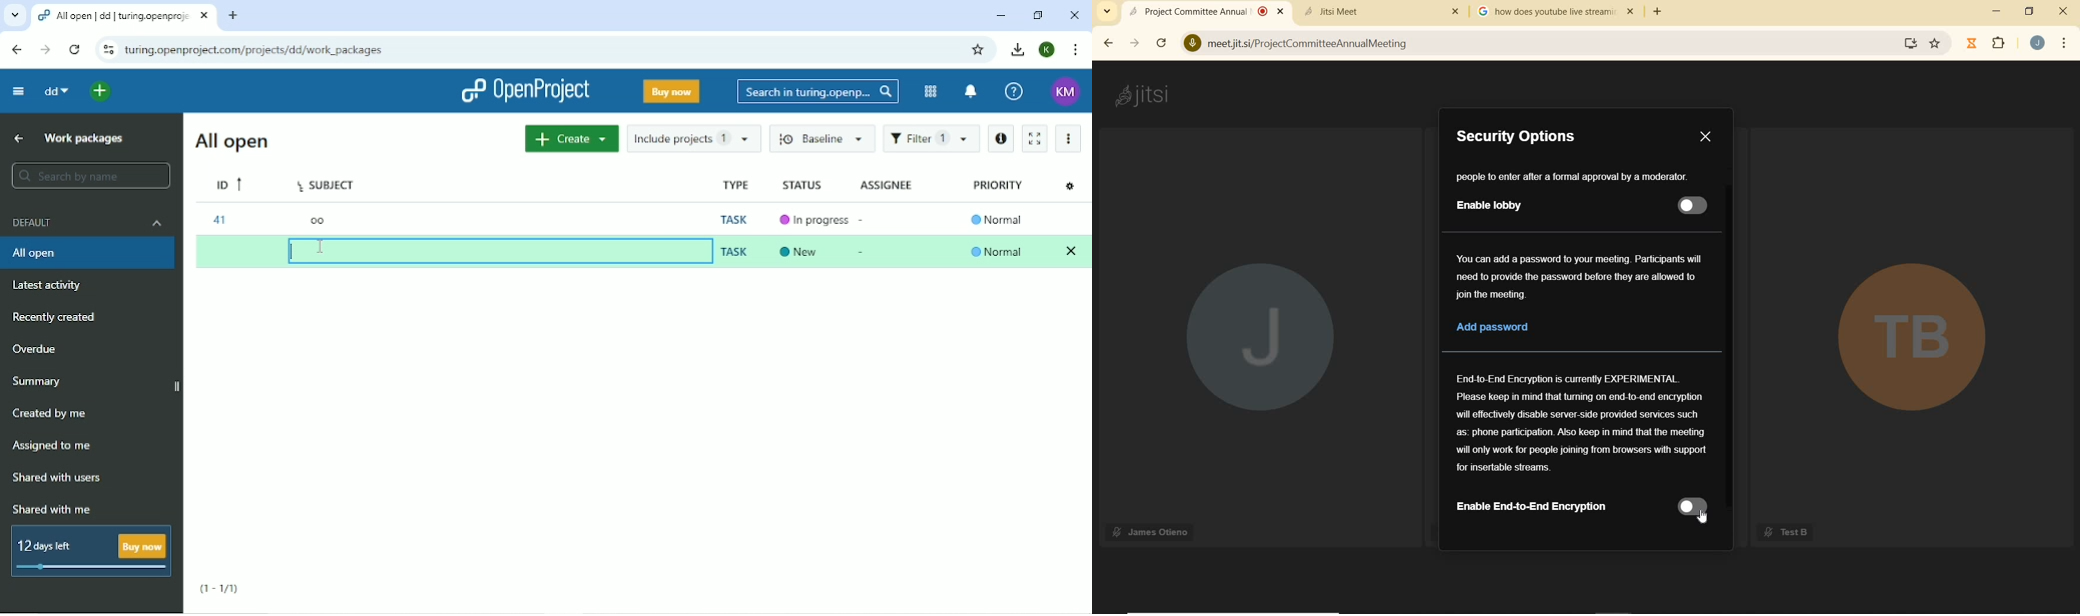 The height and width of the screenshot is (616, 2100). What do you see at coordinates (220, 221) in the screenshot?
I see `41` at bounding box center [220, 221].